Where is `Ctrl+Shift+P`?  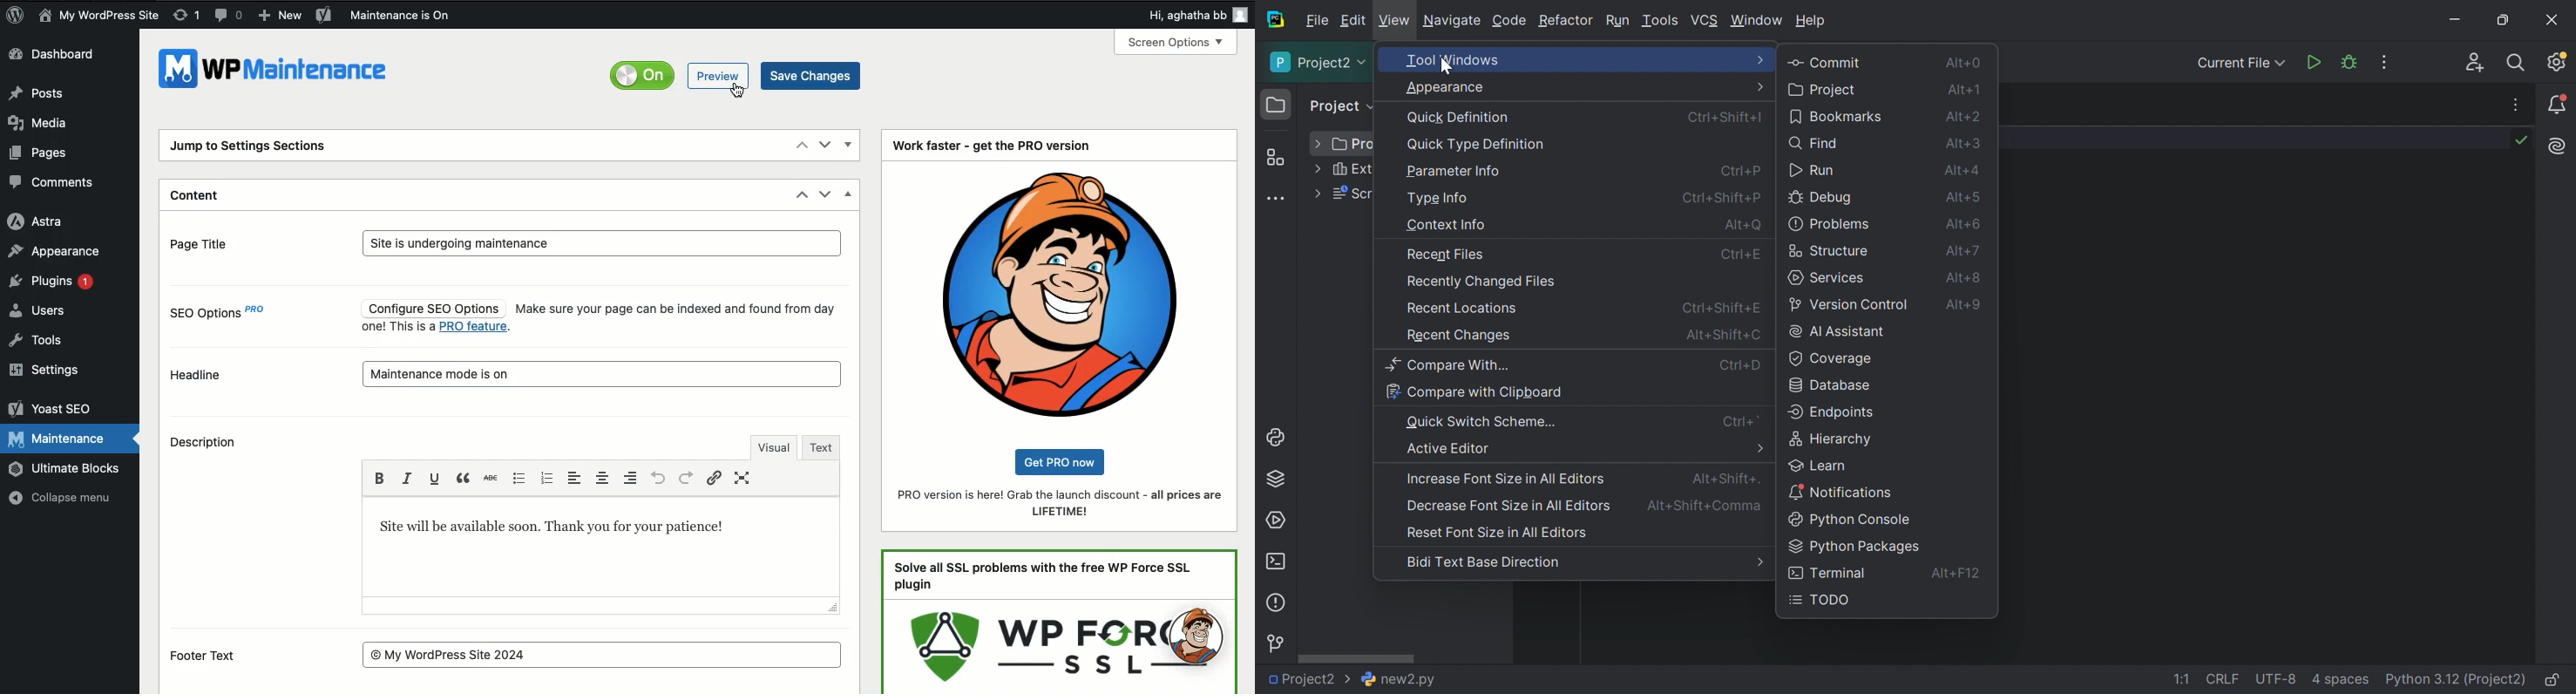 Ctrl+Shift+P is located at coordinates (1720, 199).